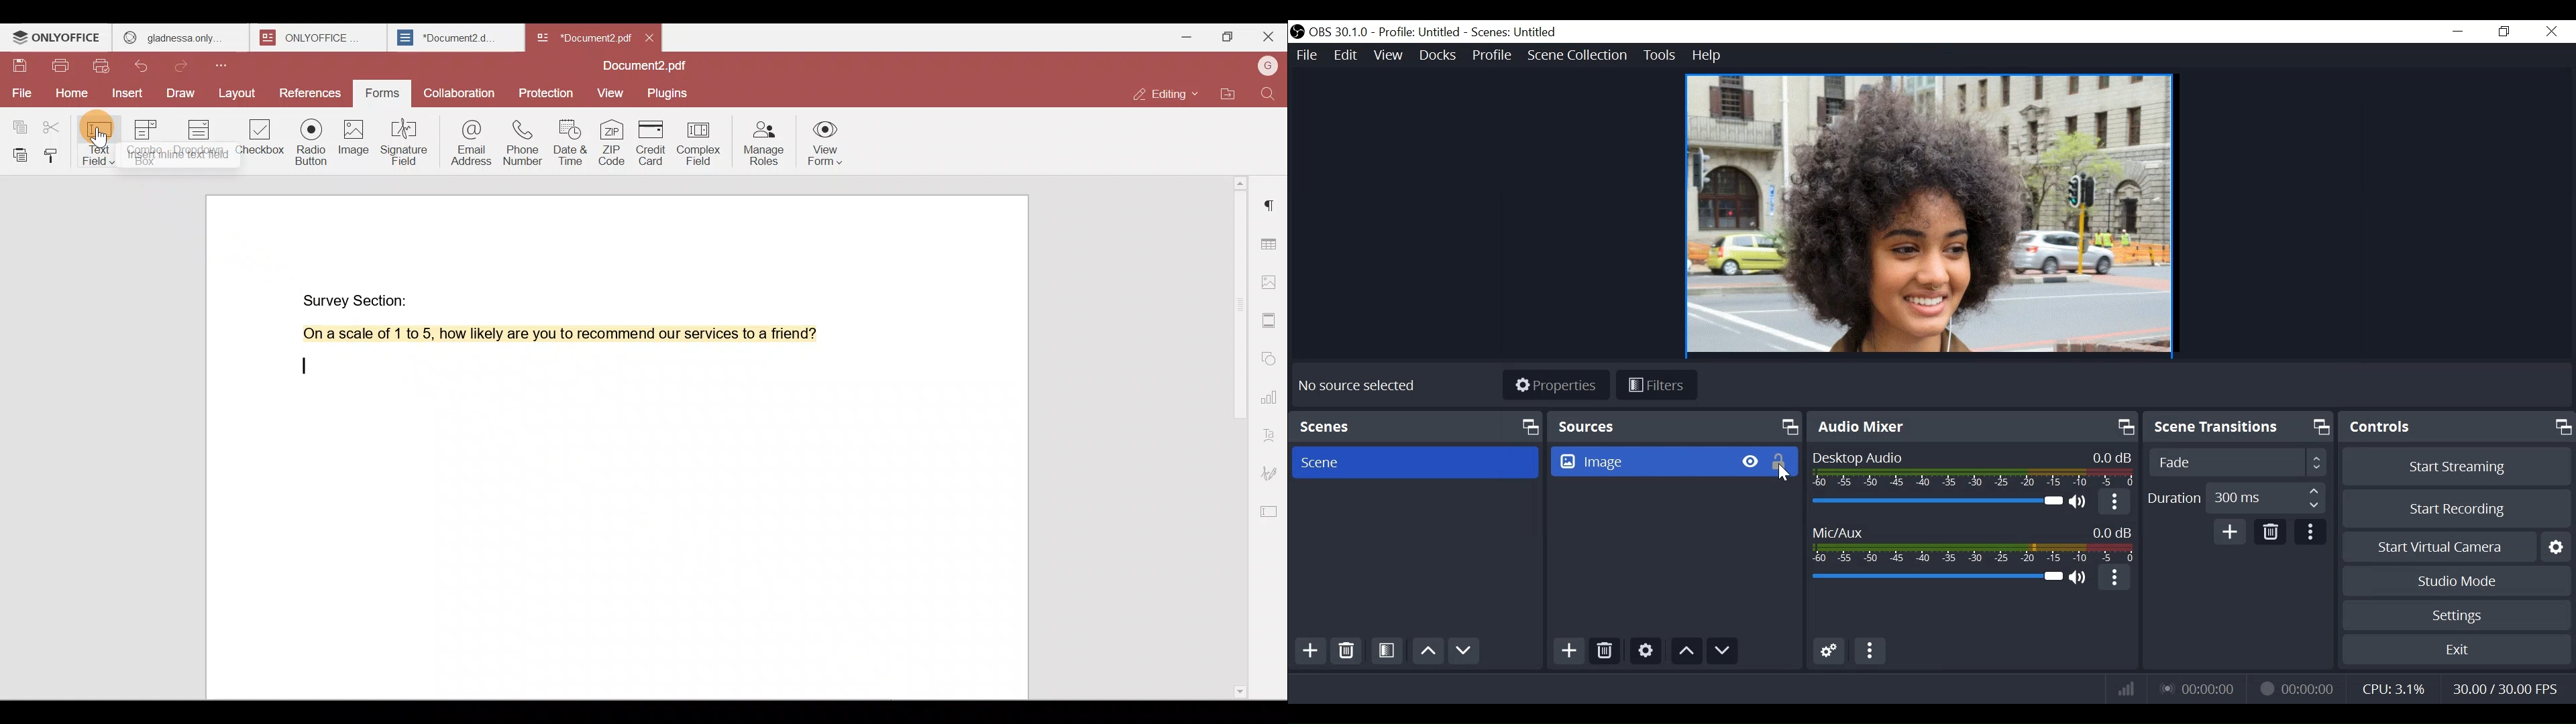 The width and height of the screenshot is (2576, 728). Describe the element at coordinates (2456, 650) in the screenshot. I see `Exit` at that location.